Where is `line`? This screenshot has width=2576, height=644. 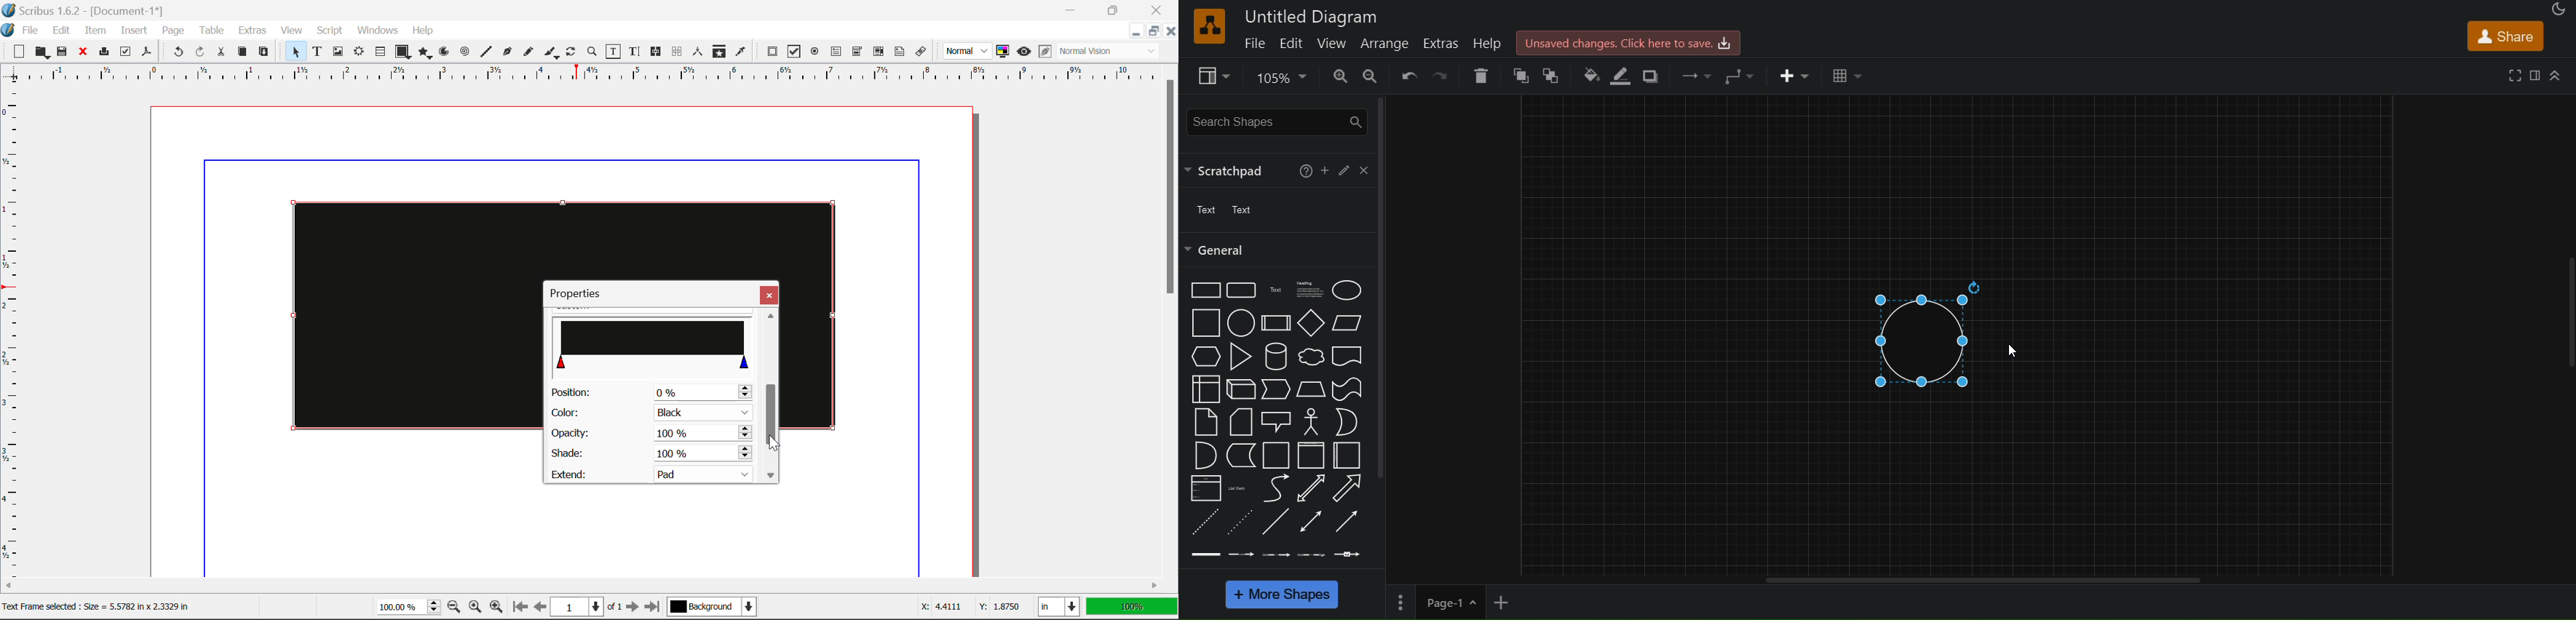
line is located at coordinates (1277, 523).